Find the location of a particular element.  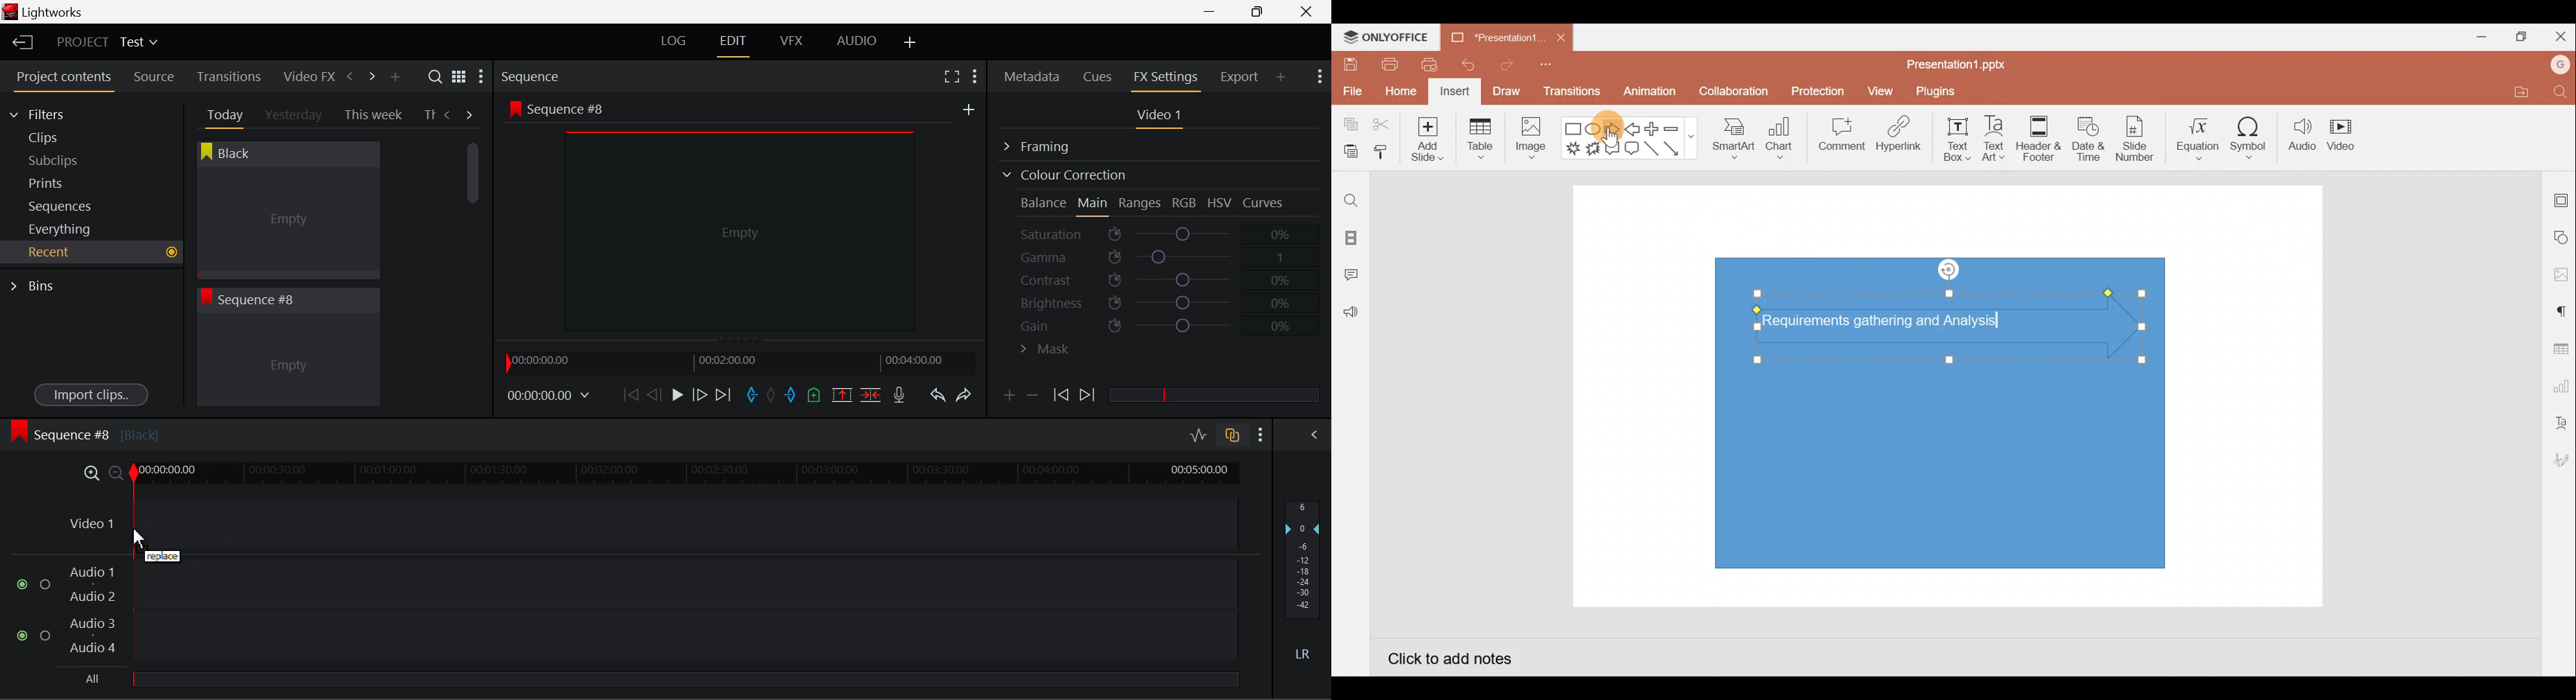

Recent Clip is located at coordinates (288, 367).